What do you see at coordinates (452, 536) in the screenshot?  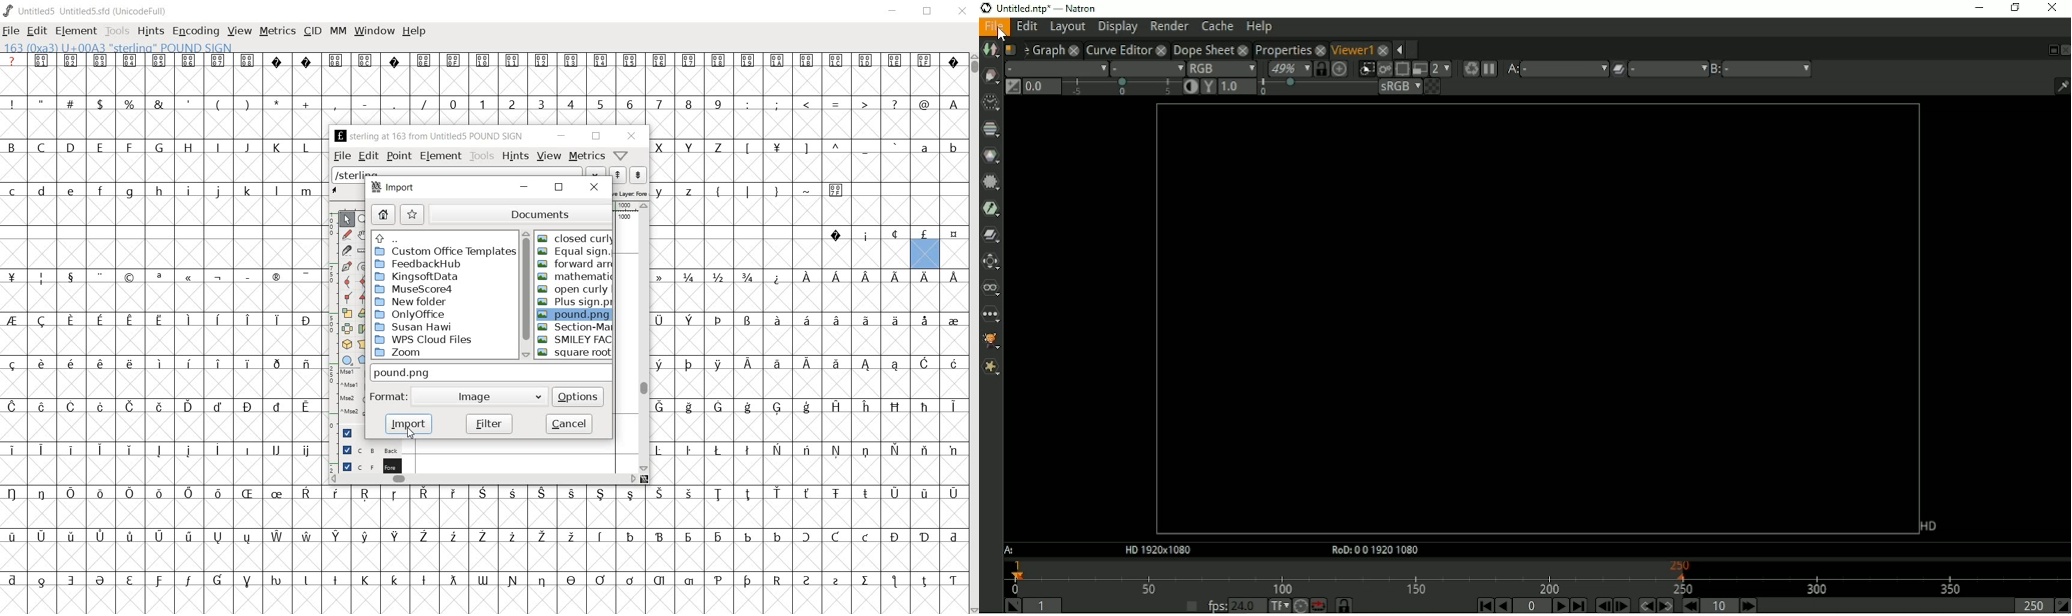 I see `Symbol` at bounding box center [452, 536].